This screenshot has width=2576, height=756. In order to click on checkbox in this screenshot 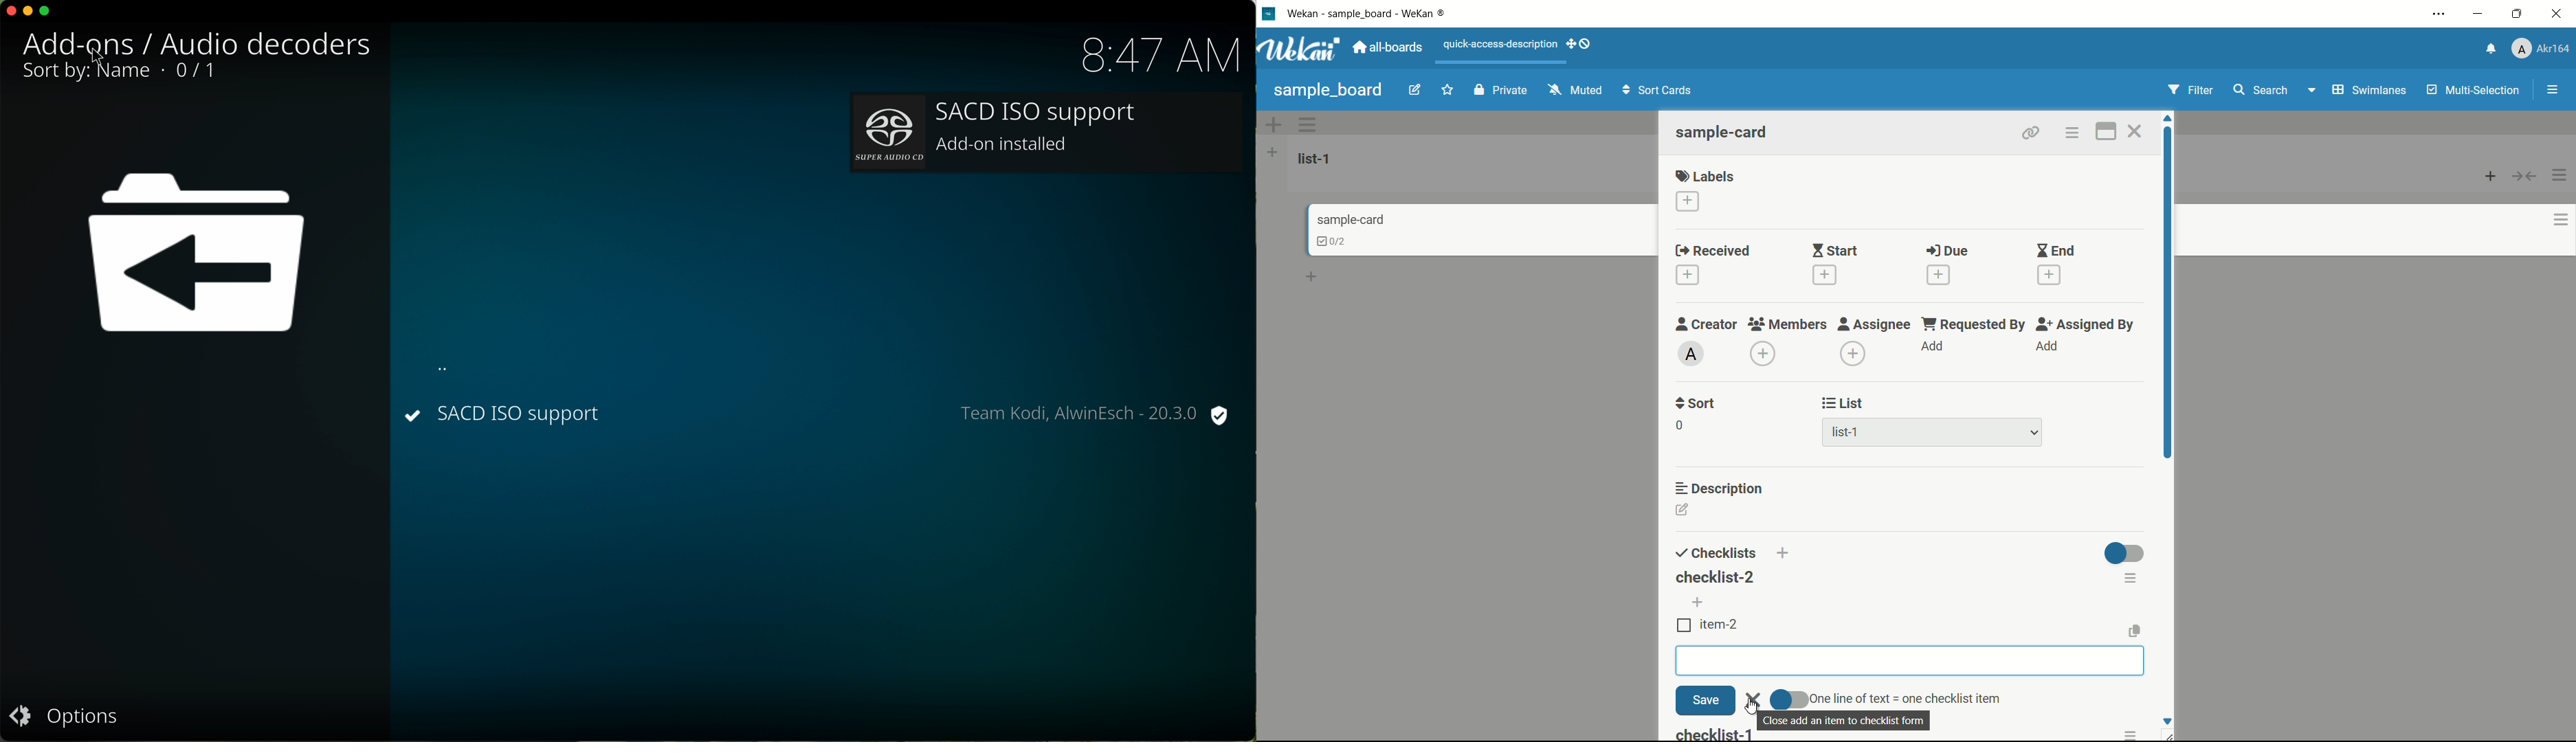, I will do `click(1684, 625)`.